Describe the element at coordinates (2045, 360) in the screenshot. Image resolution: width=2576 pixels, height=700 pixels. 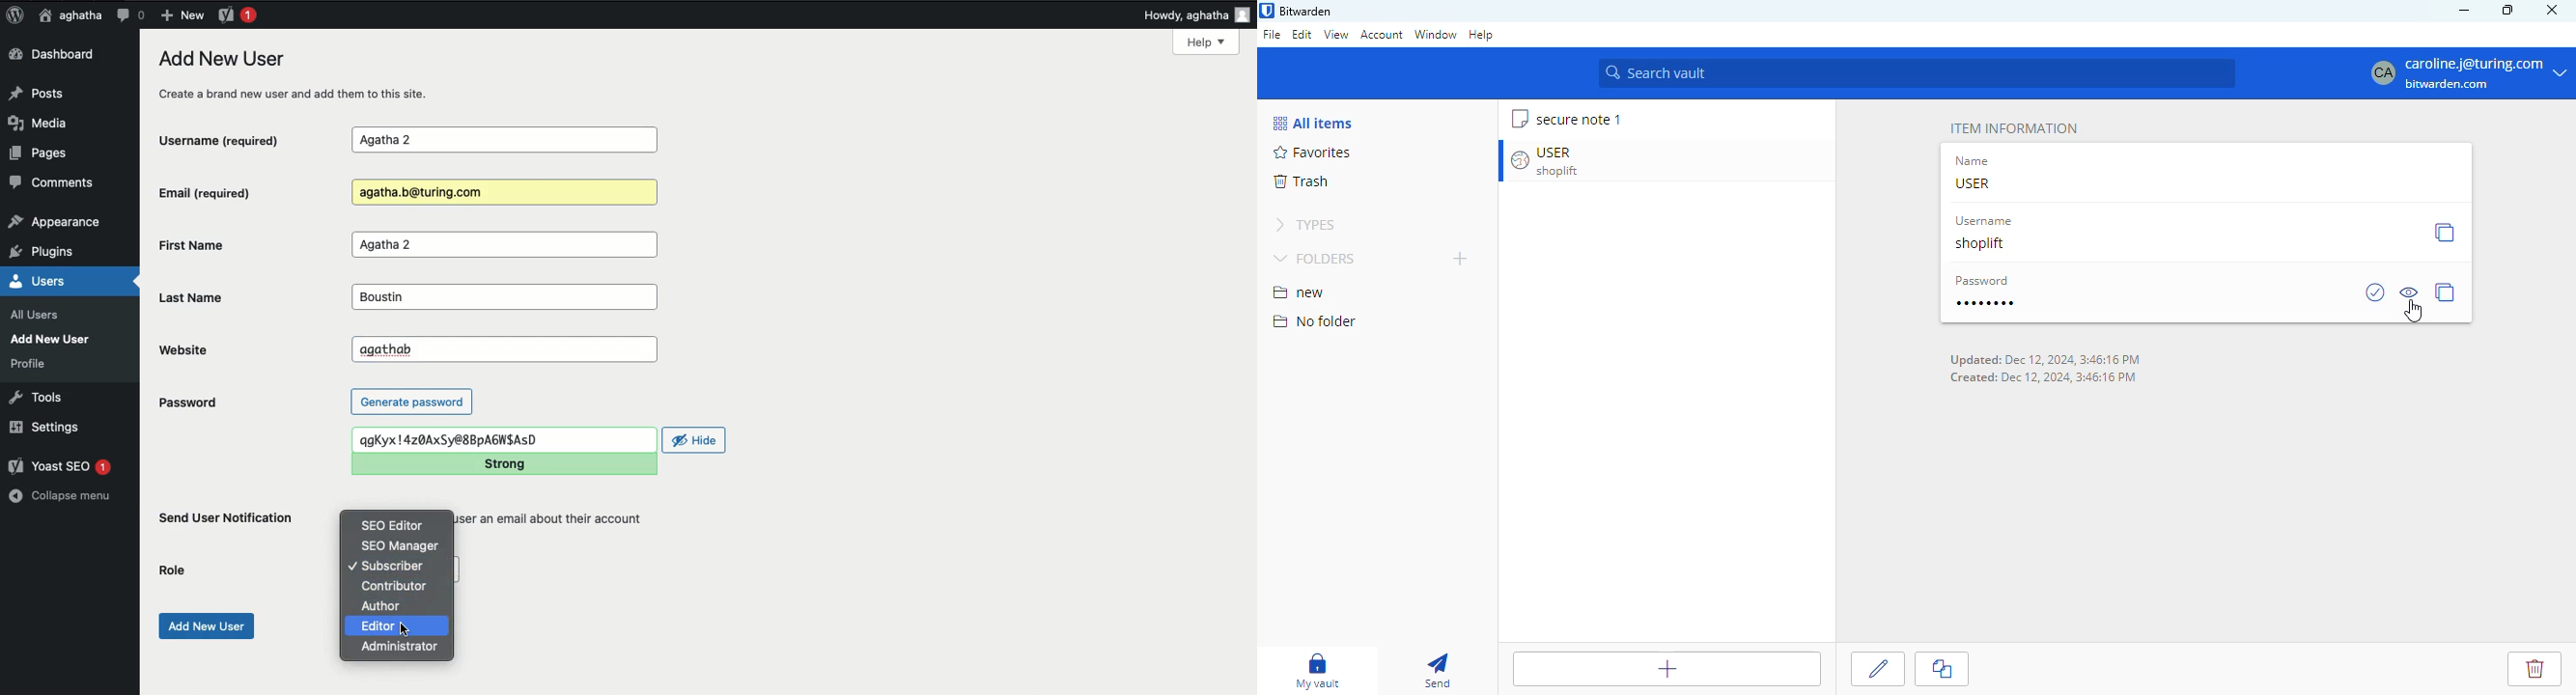
I see `Updated: Dec 12 2024 3:46:16 PM` at that location.